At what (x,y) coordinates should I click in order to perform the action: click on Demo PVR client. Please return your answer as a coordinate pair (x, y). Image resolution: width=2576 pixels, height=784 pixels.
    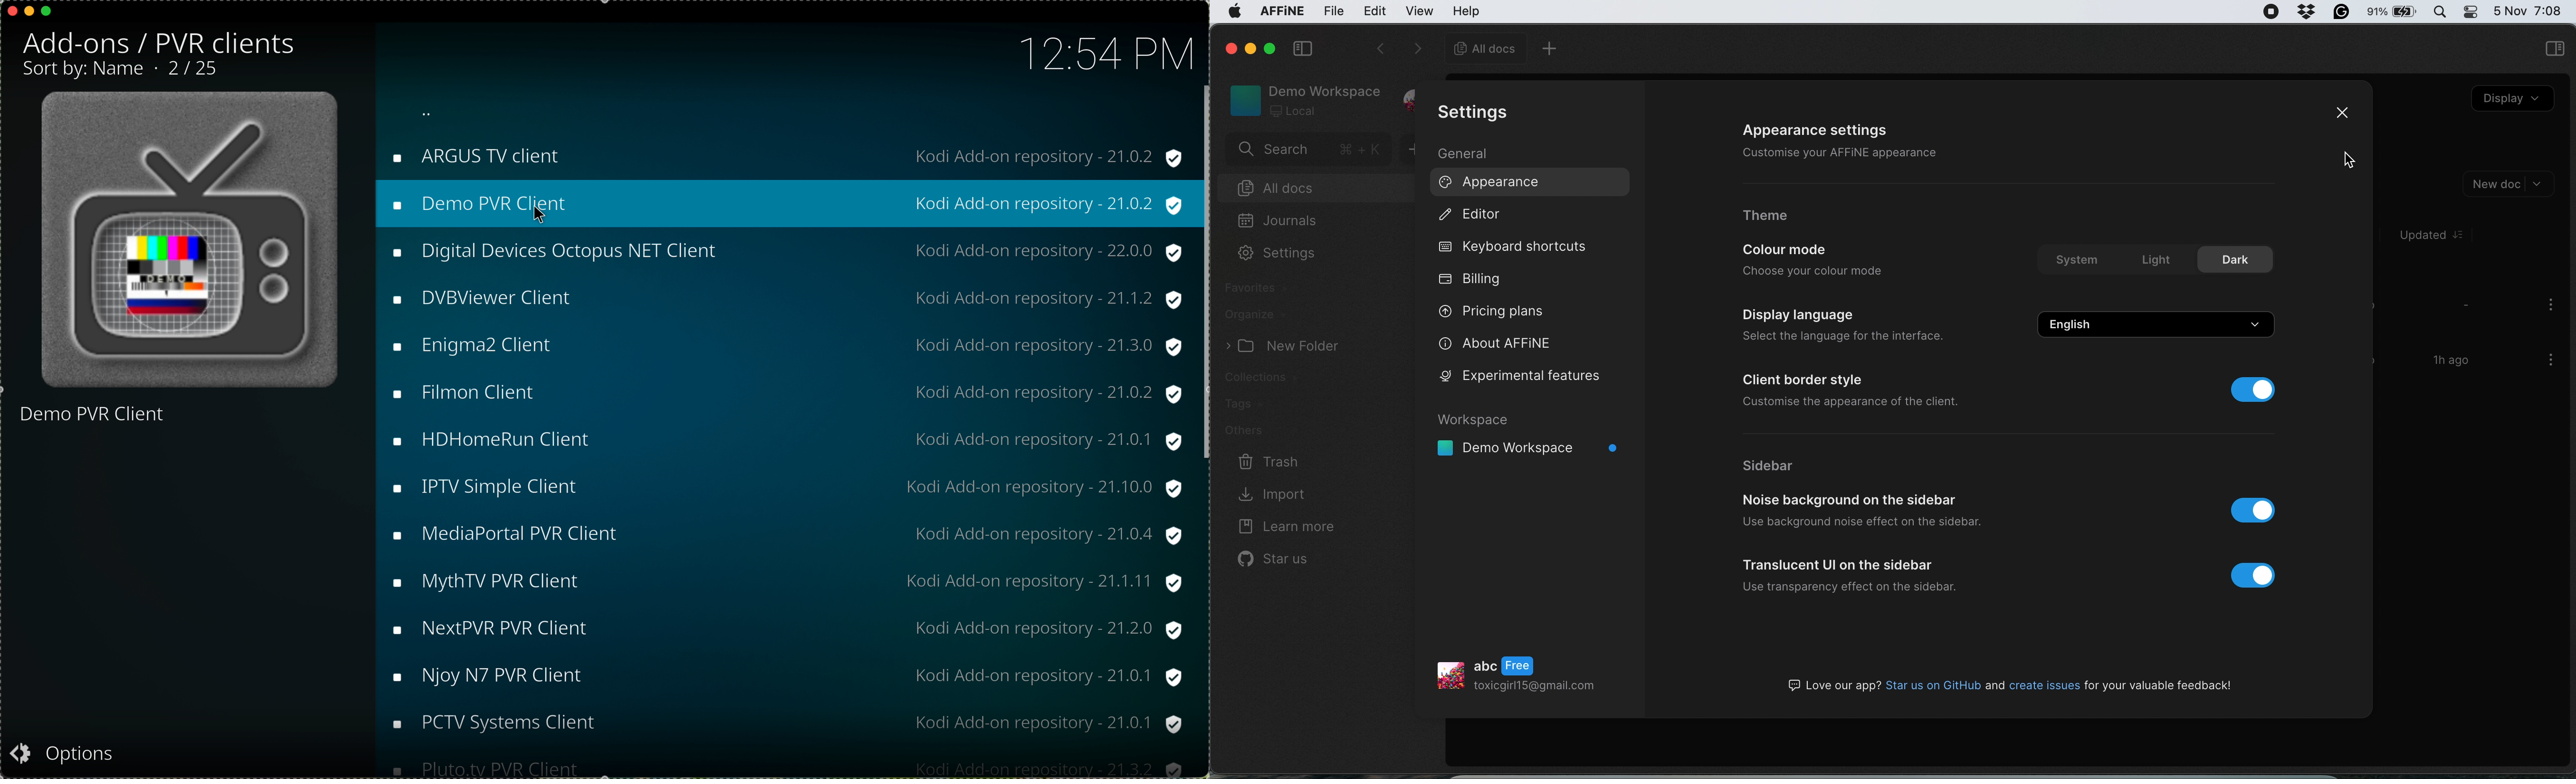
    Looking at the image, I should click on (93, 419).